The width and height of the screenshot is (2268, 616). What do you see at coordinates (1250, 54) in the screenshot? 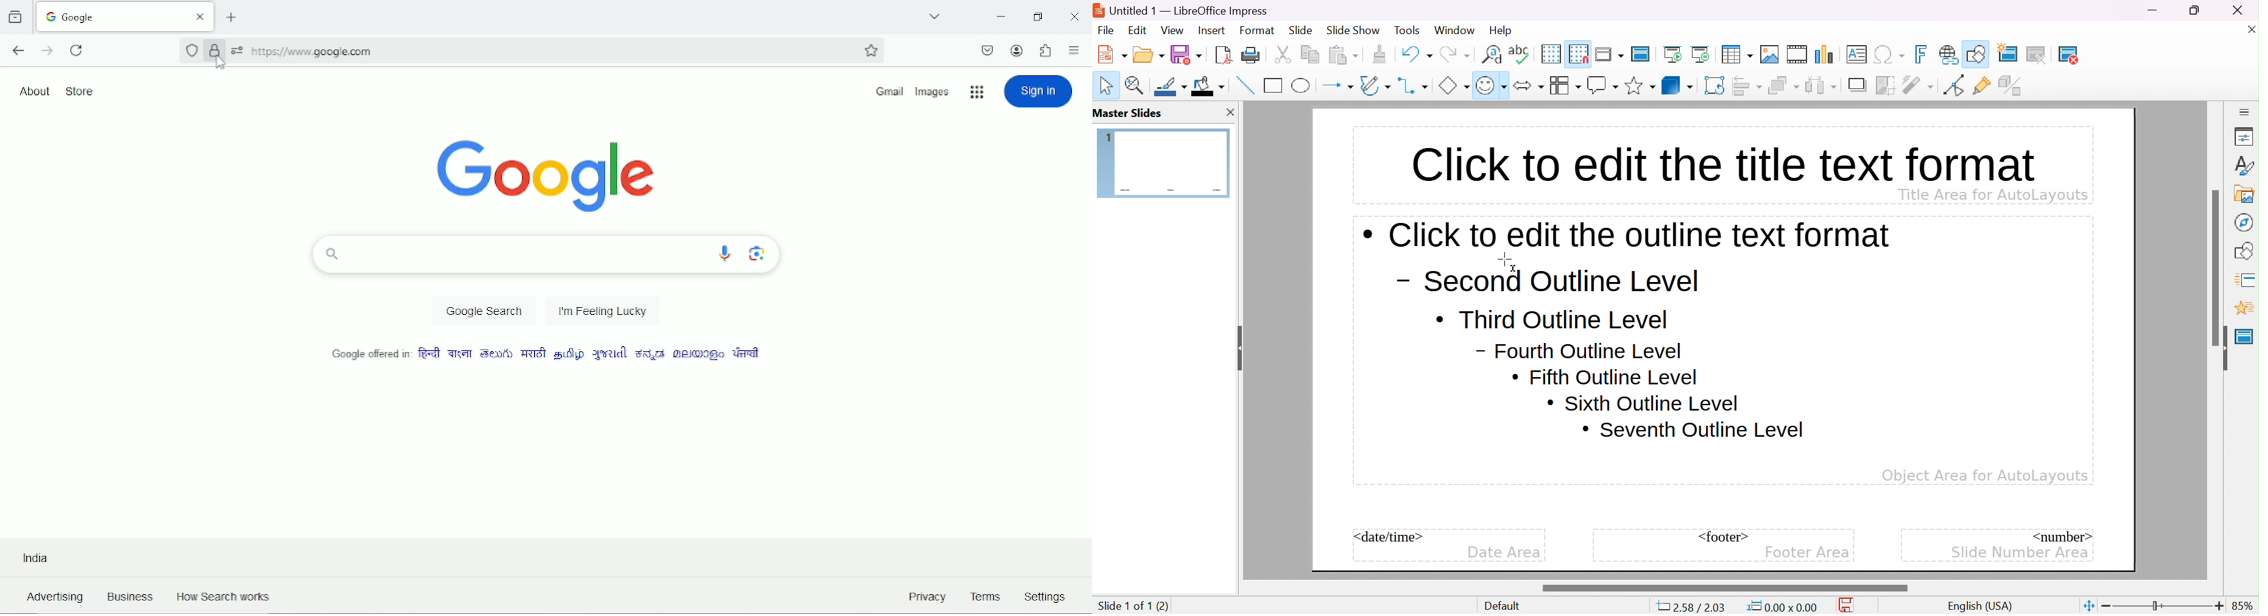
I see `print` at bounding box center [1250, 54].